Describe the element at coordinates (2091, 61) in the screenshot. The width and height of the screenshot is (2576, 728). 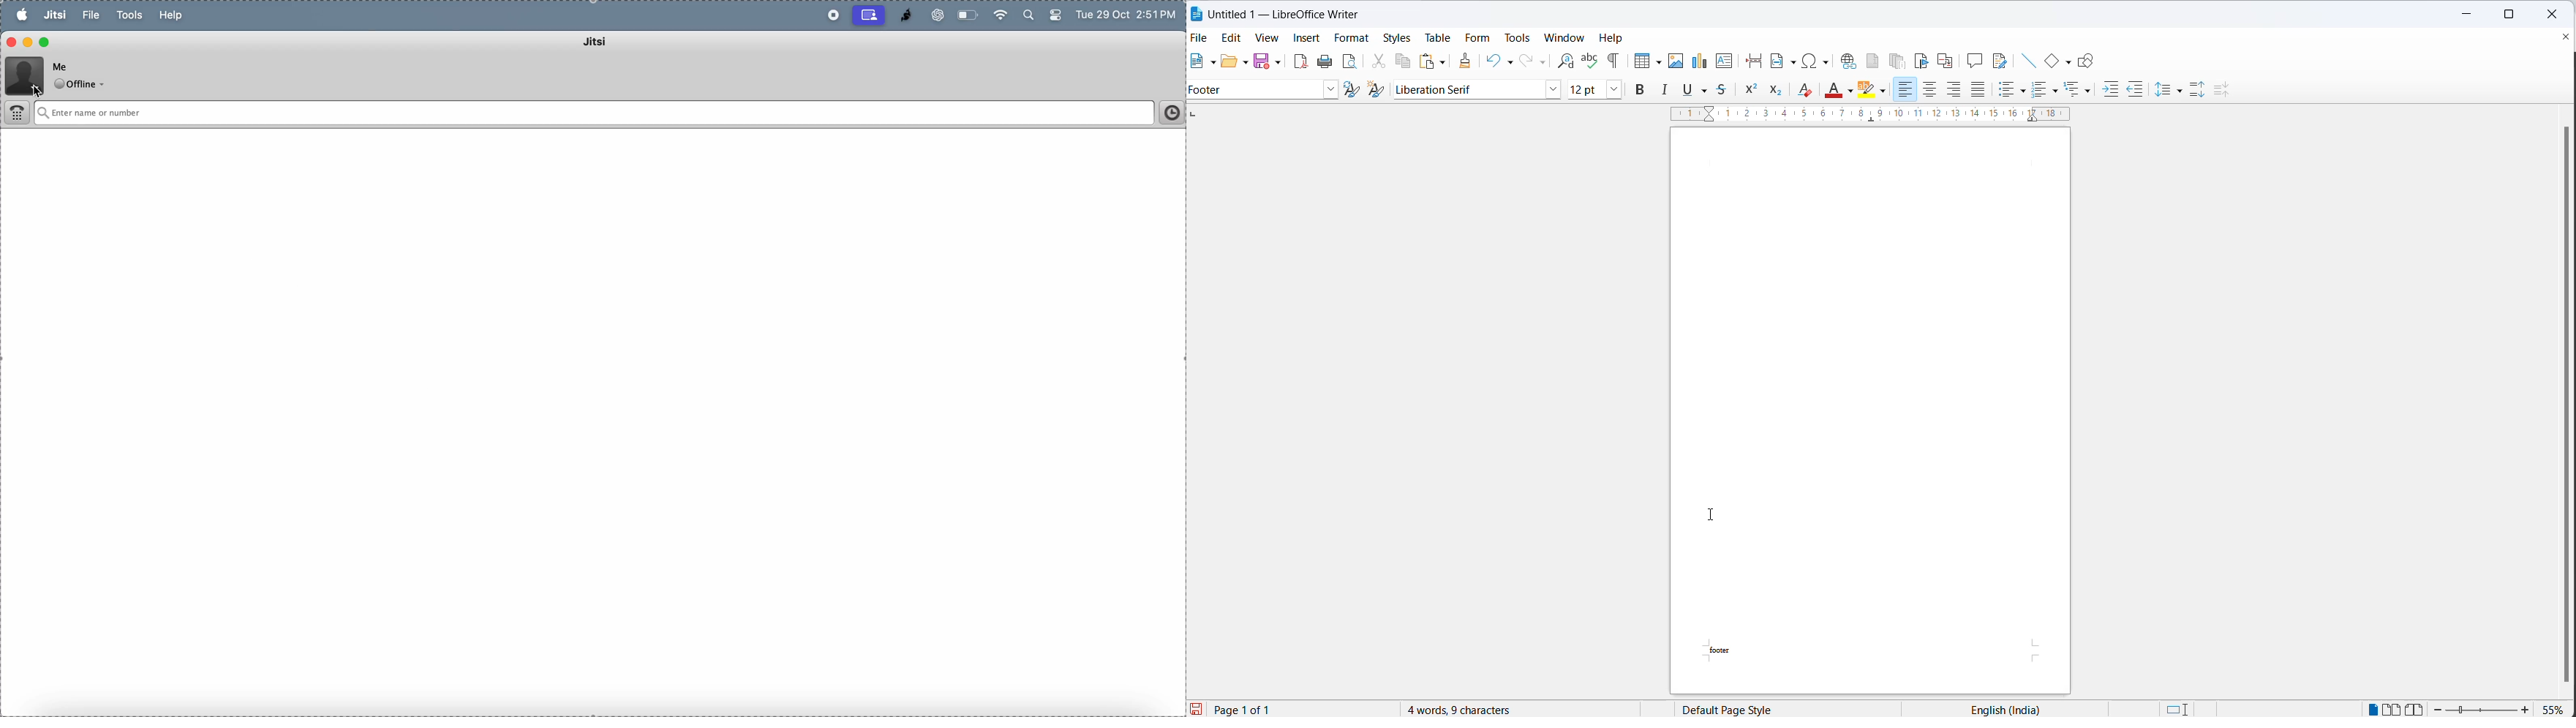
I see `show draw functions` at that location.